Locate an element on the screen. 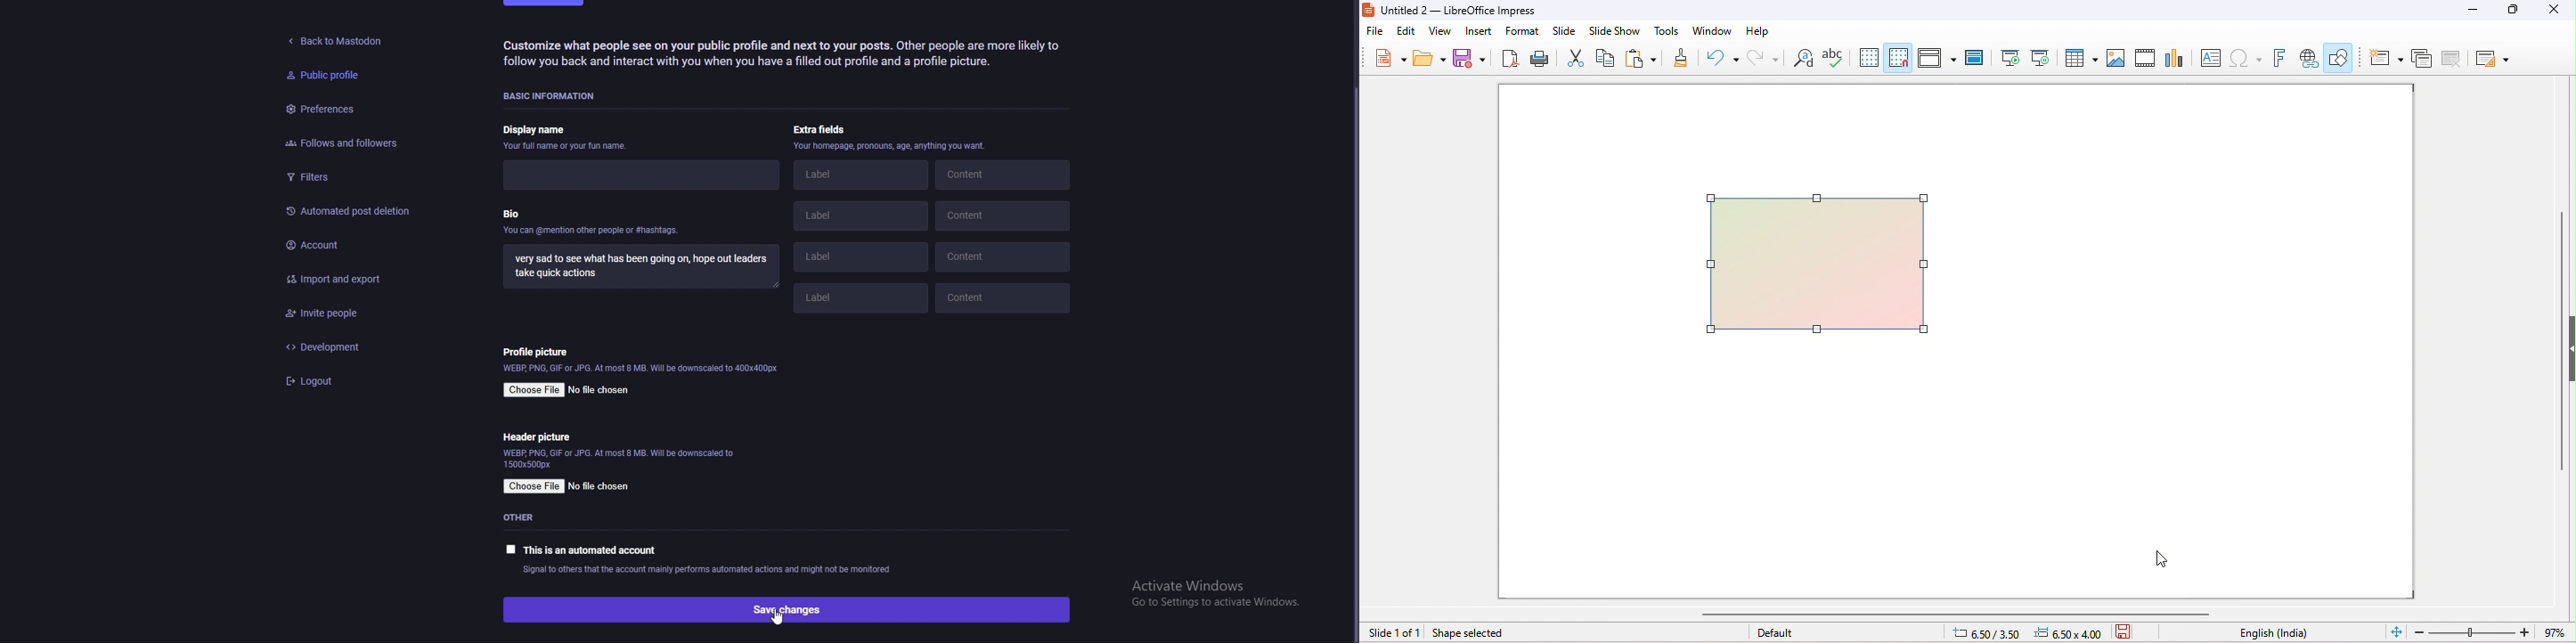 Image resolution: width=2576 pixels, height=644 pixels. no file chosen is located at coordinates (601, 389).